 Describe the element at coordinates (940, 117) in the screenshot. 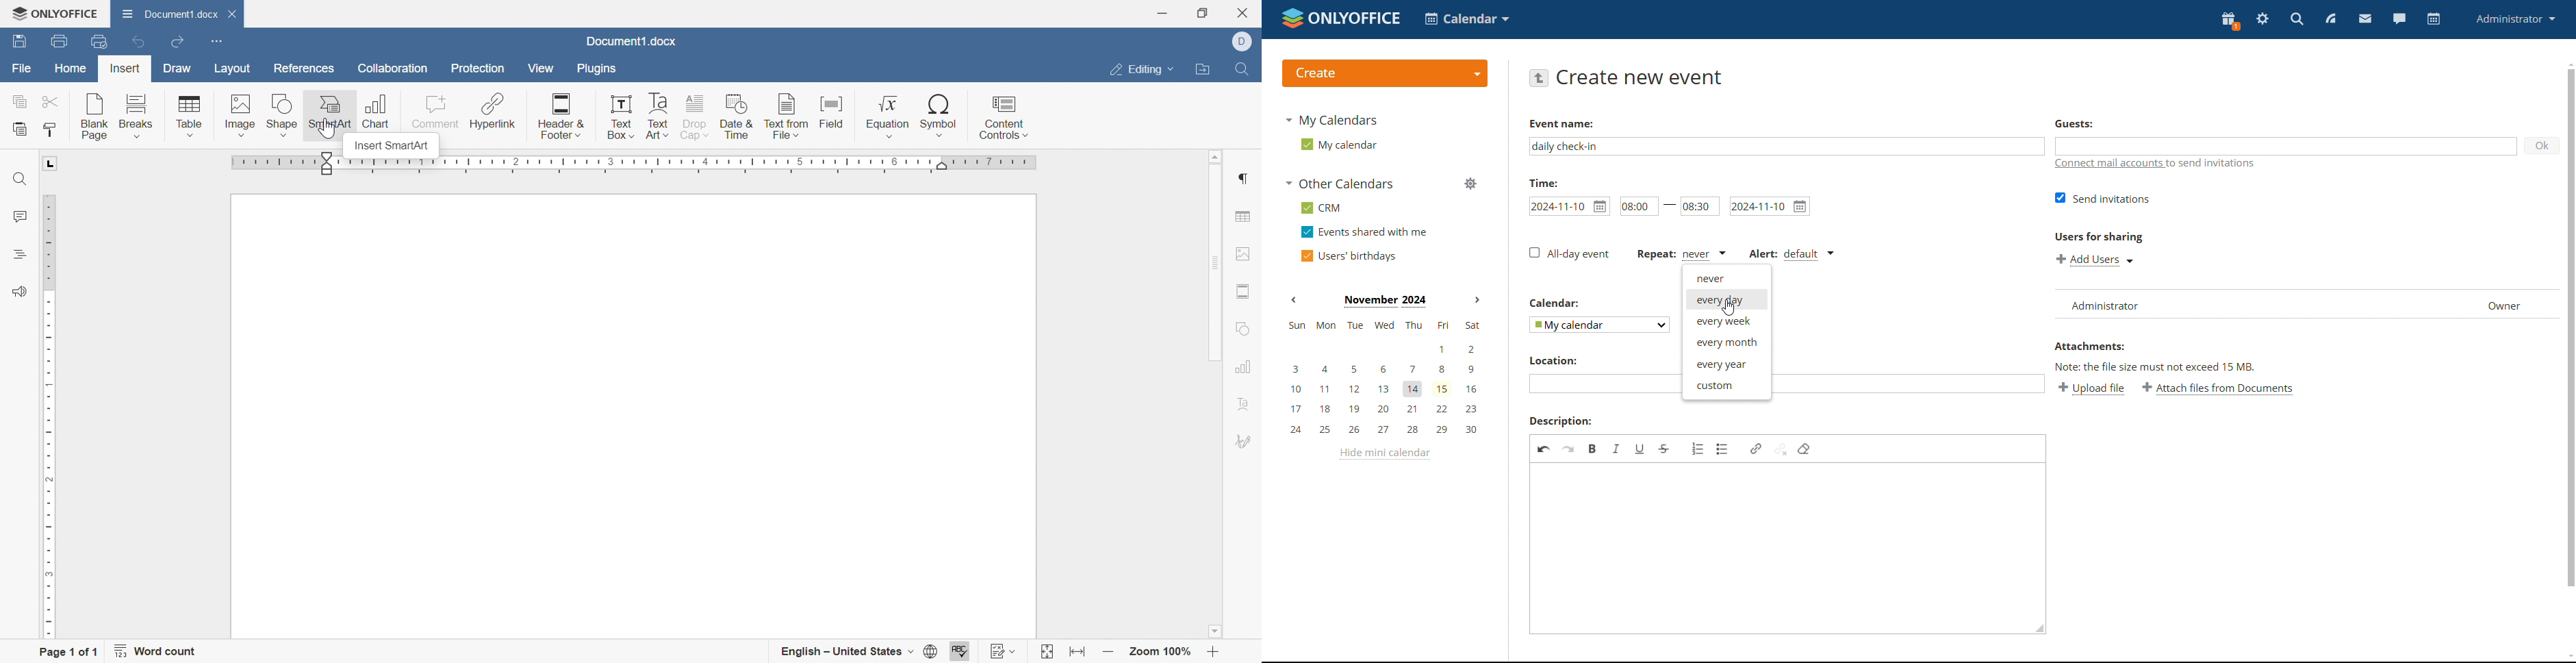

I see `Symbol` at that location.